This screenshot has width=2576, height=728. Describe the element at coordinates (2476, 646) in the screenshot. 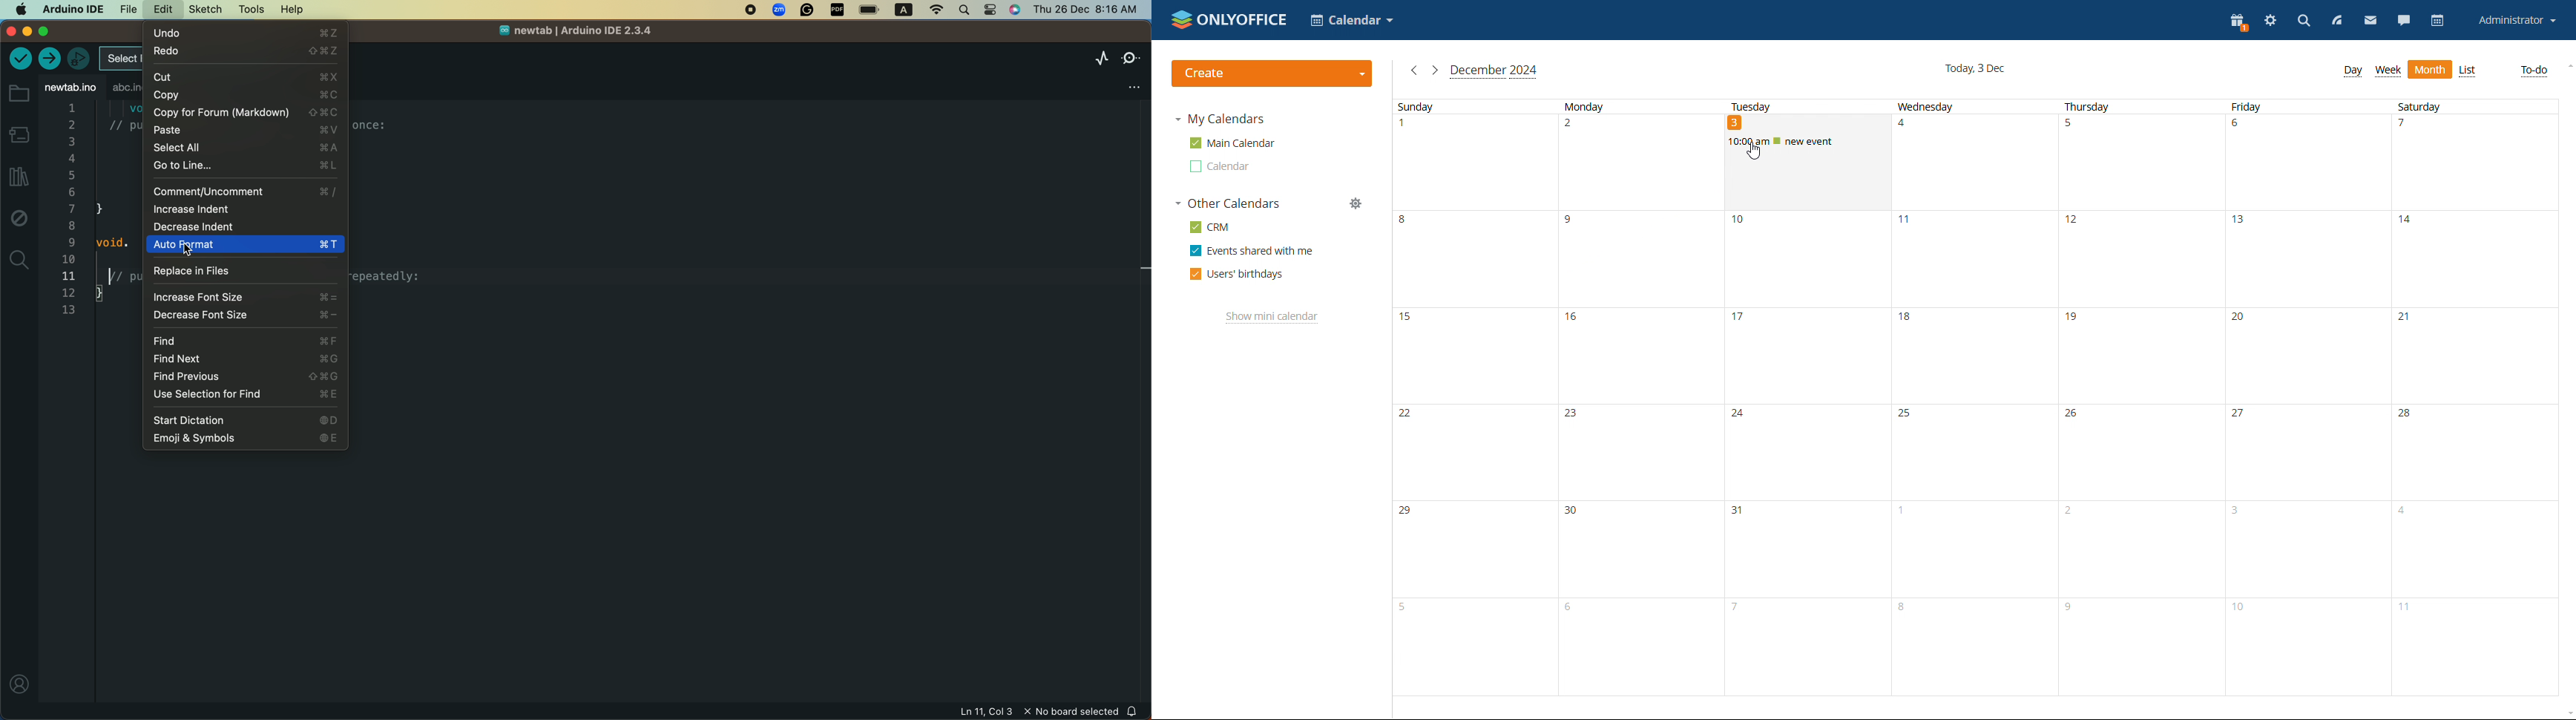

I see `11` at that location.